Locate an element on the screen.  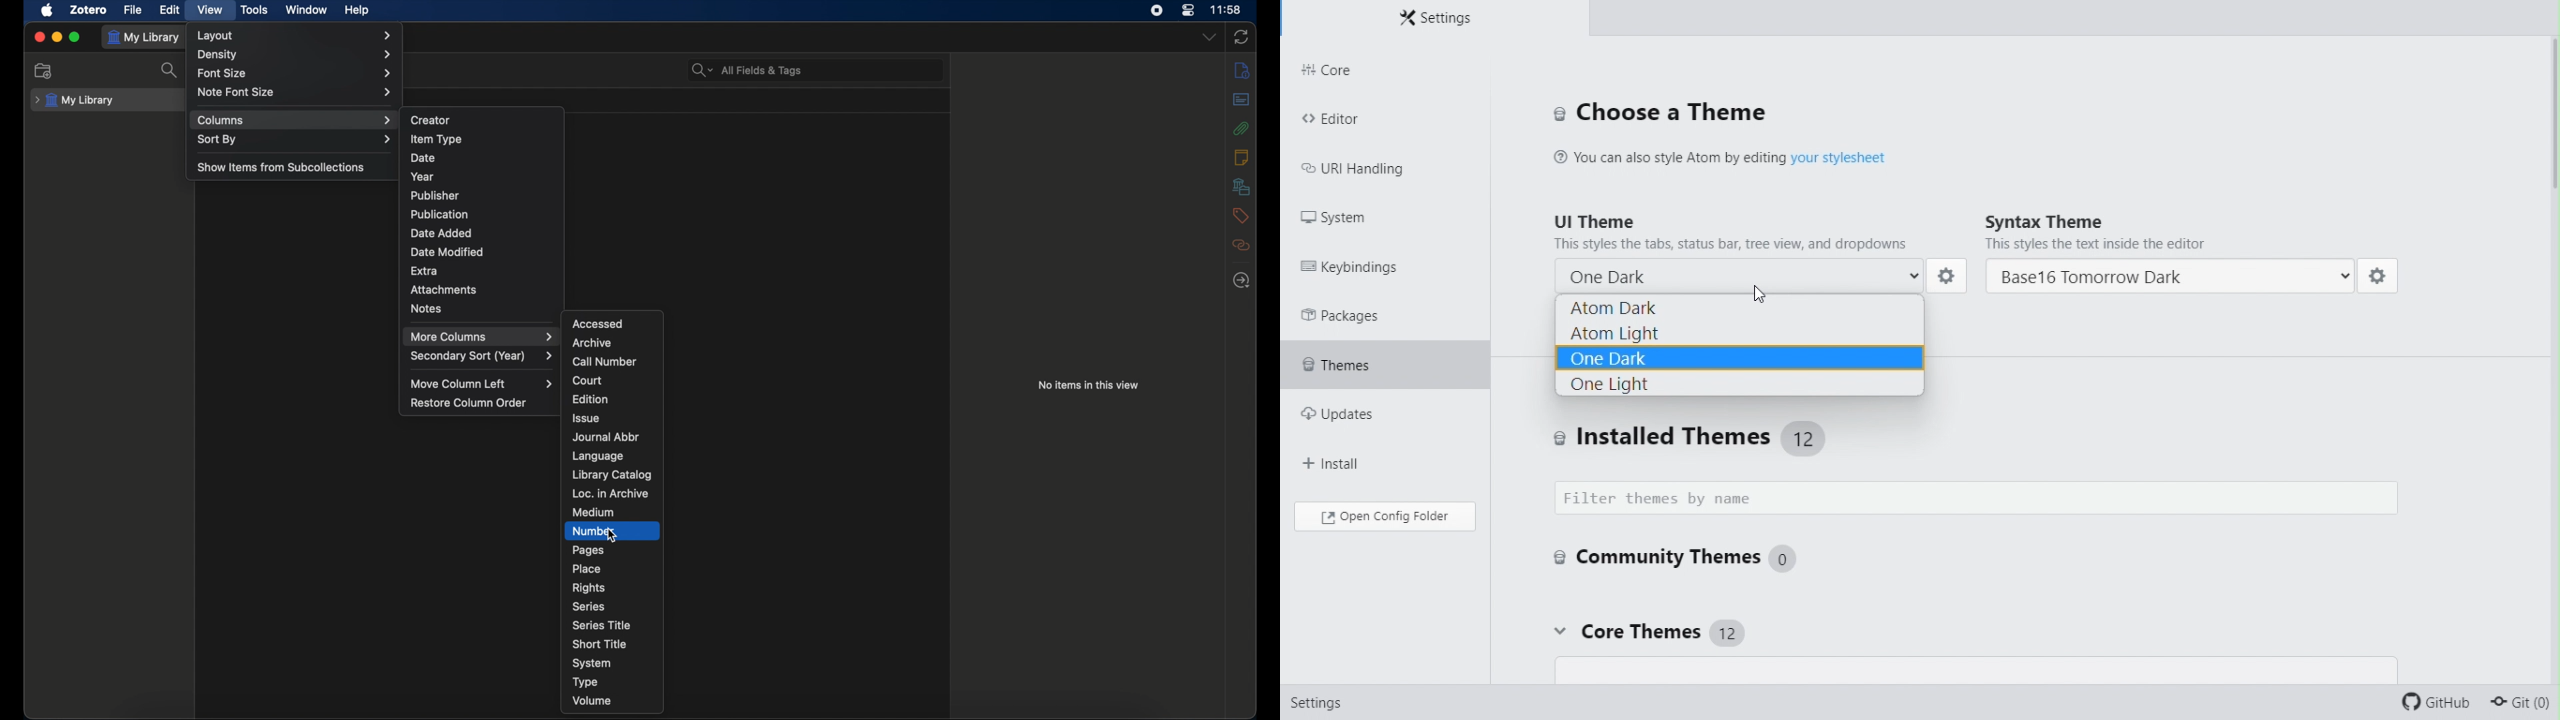
creator is located at coordinates (431, 120).